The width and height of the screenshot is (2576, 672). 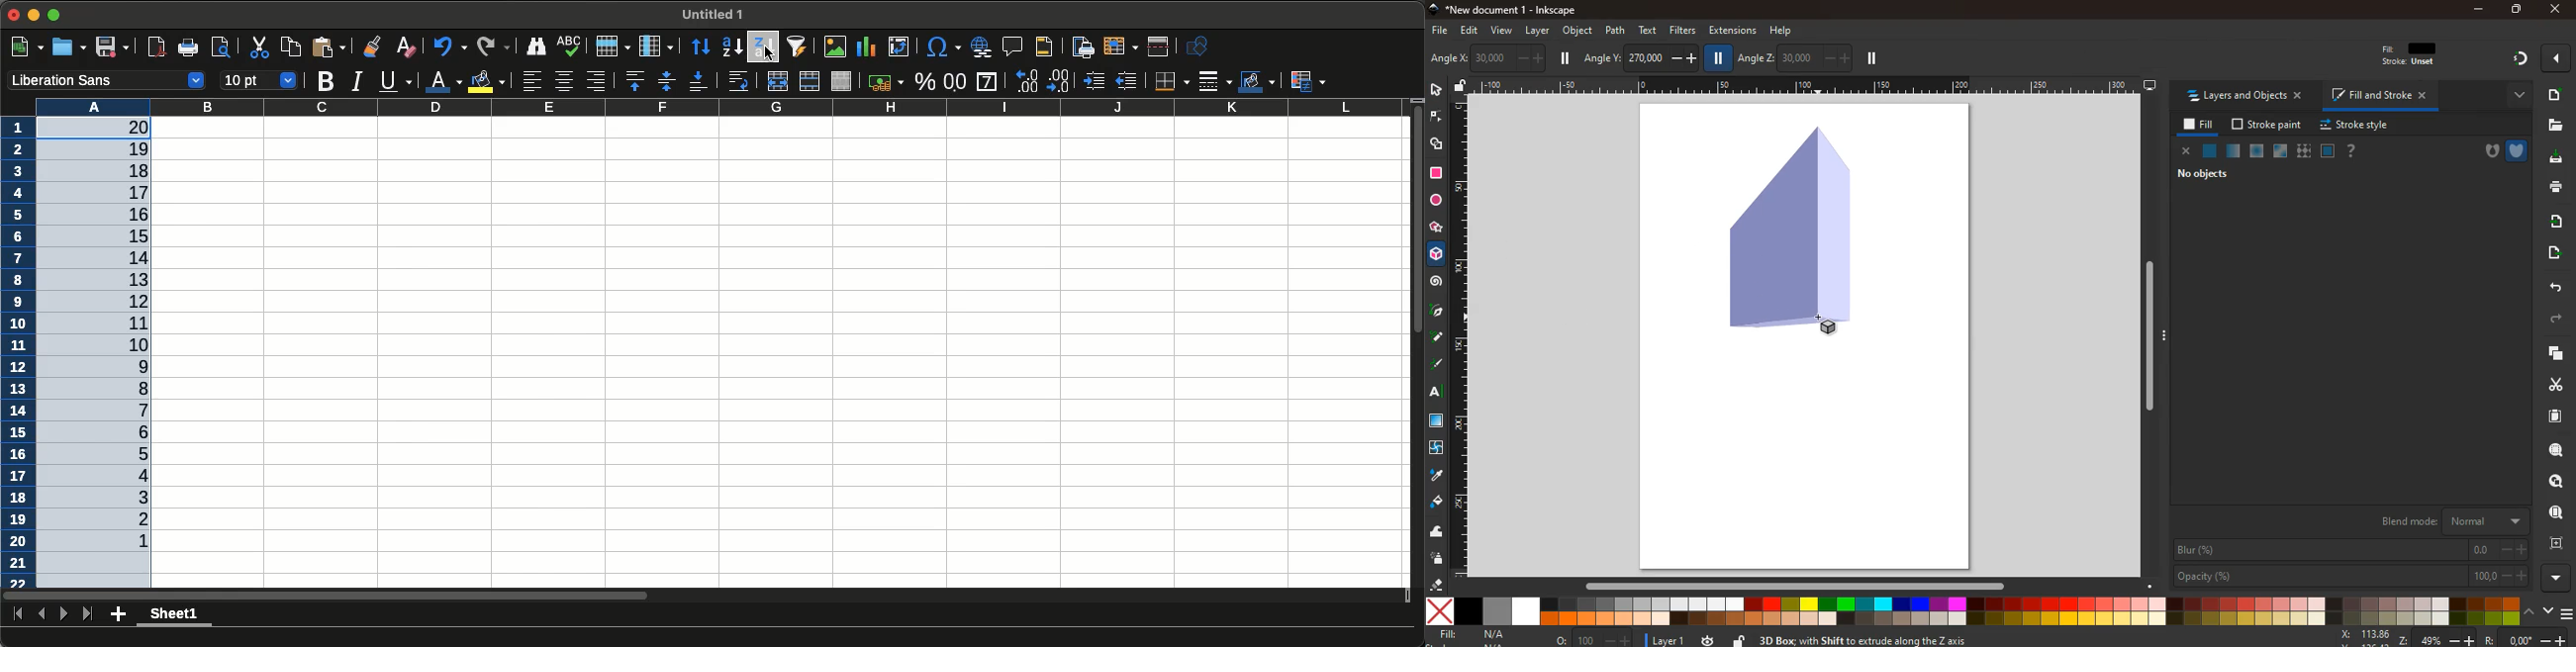 I want to click on layer, so click(x=1537, y=30).